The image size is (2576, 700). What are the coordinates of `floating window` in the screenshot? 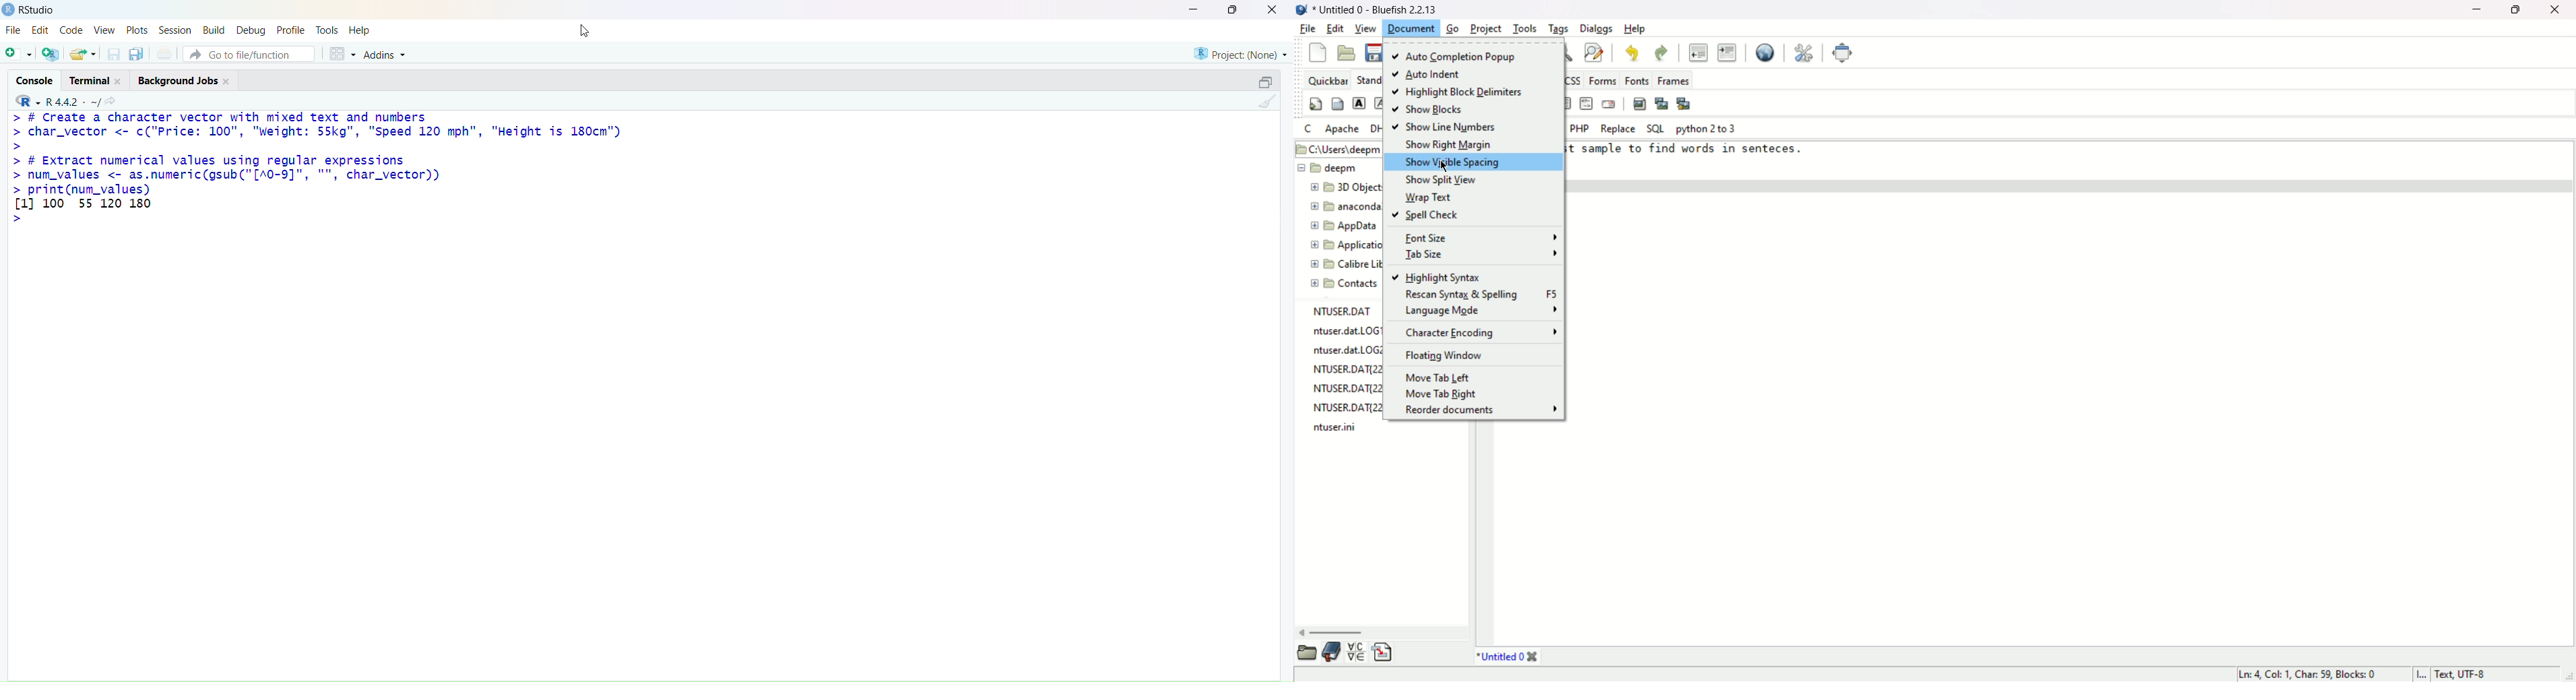 It's located at (1464, 354).